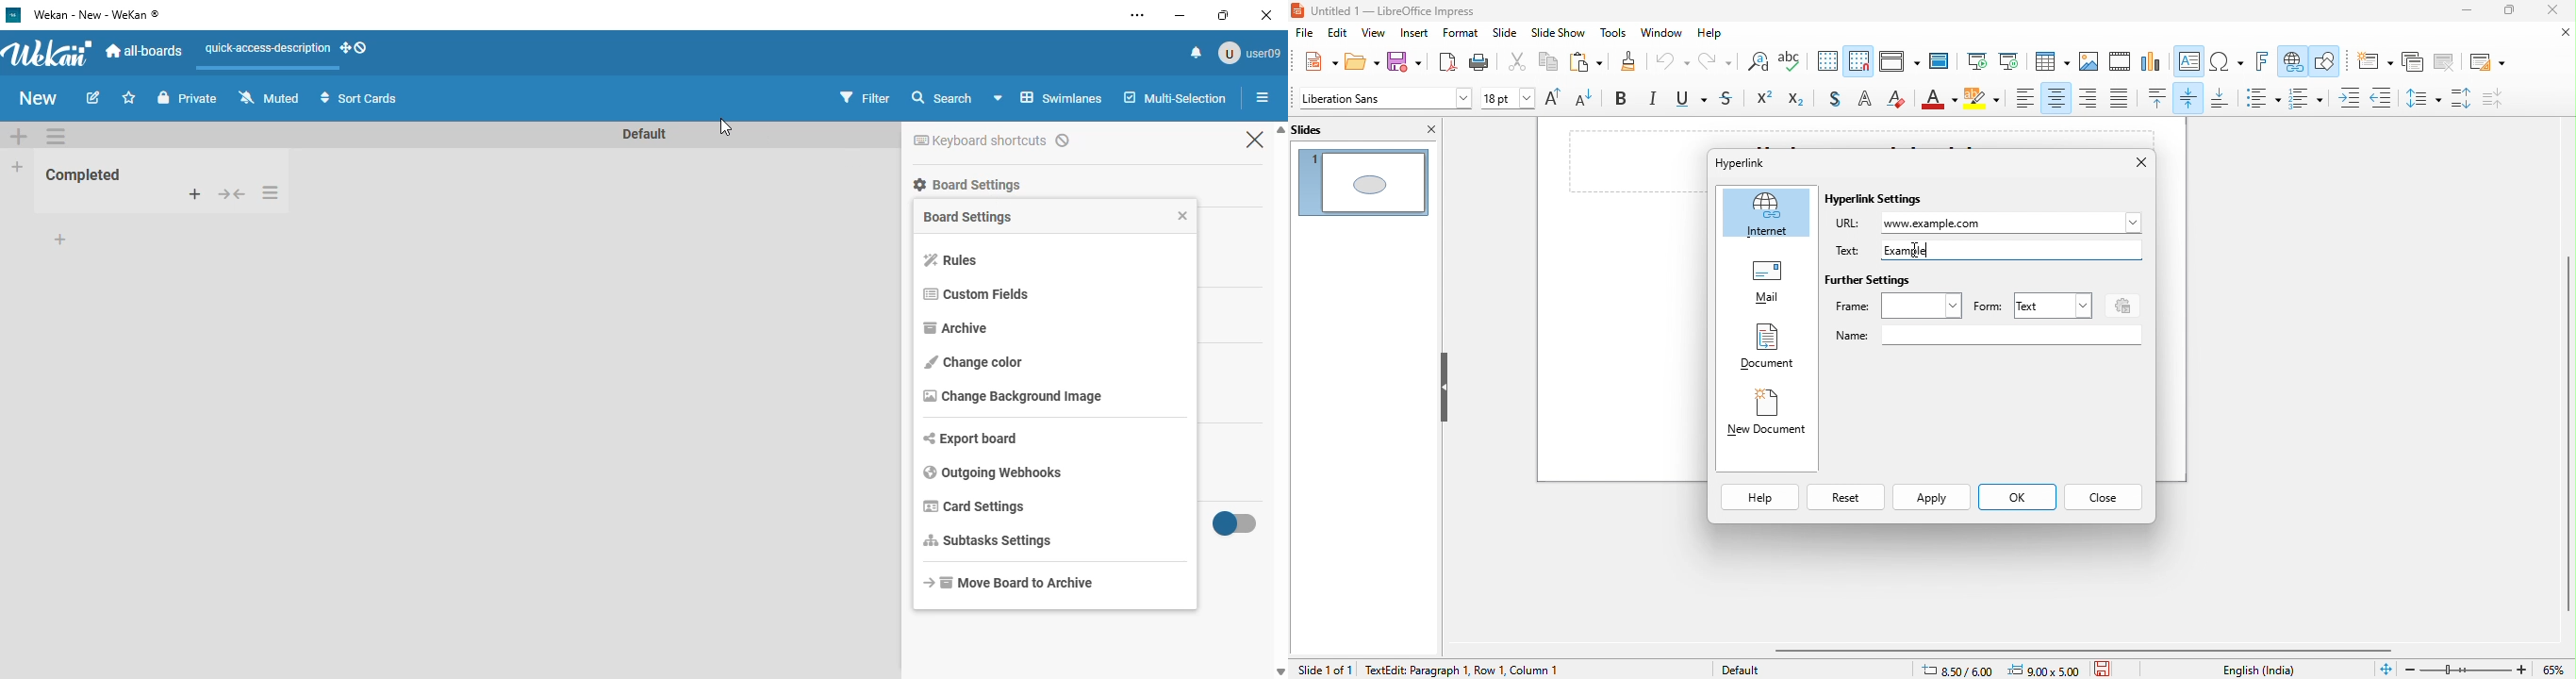  What do you see at coordinates (944, 98) in the screenshot?
I see `search` at bounding box center [944, 98].